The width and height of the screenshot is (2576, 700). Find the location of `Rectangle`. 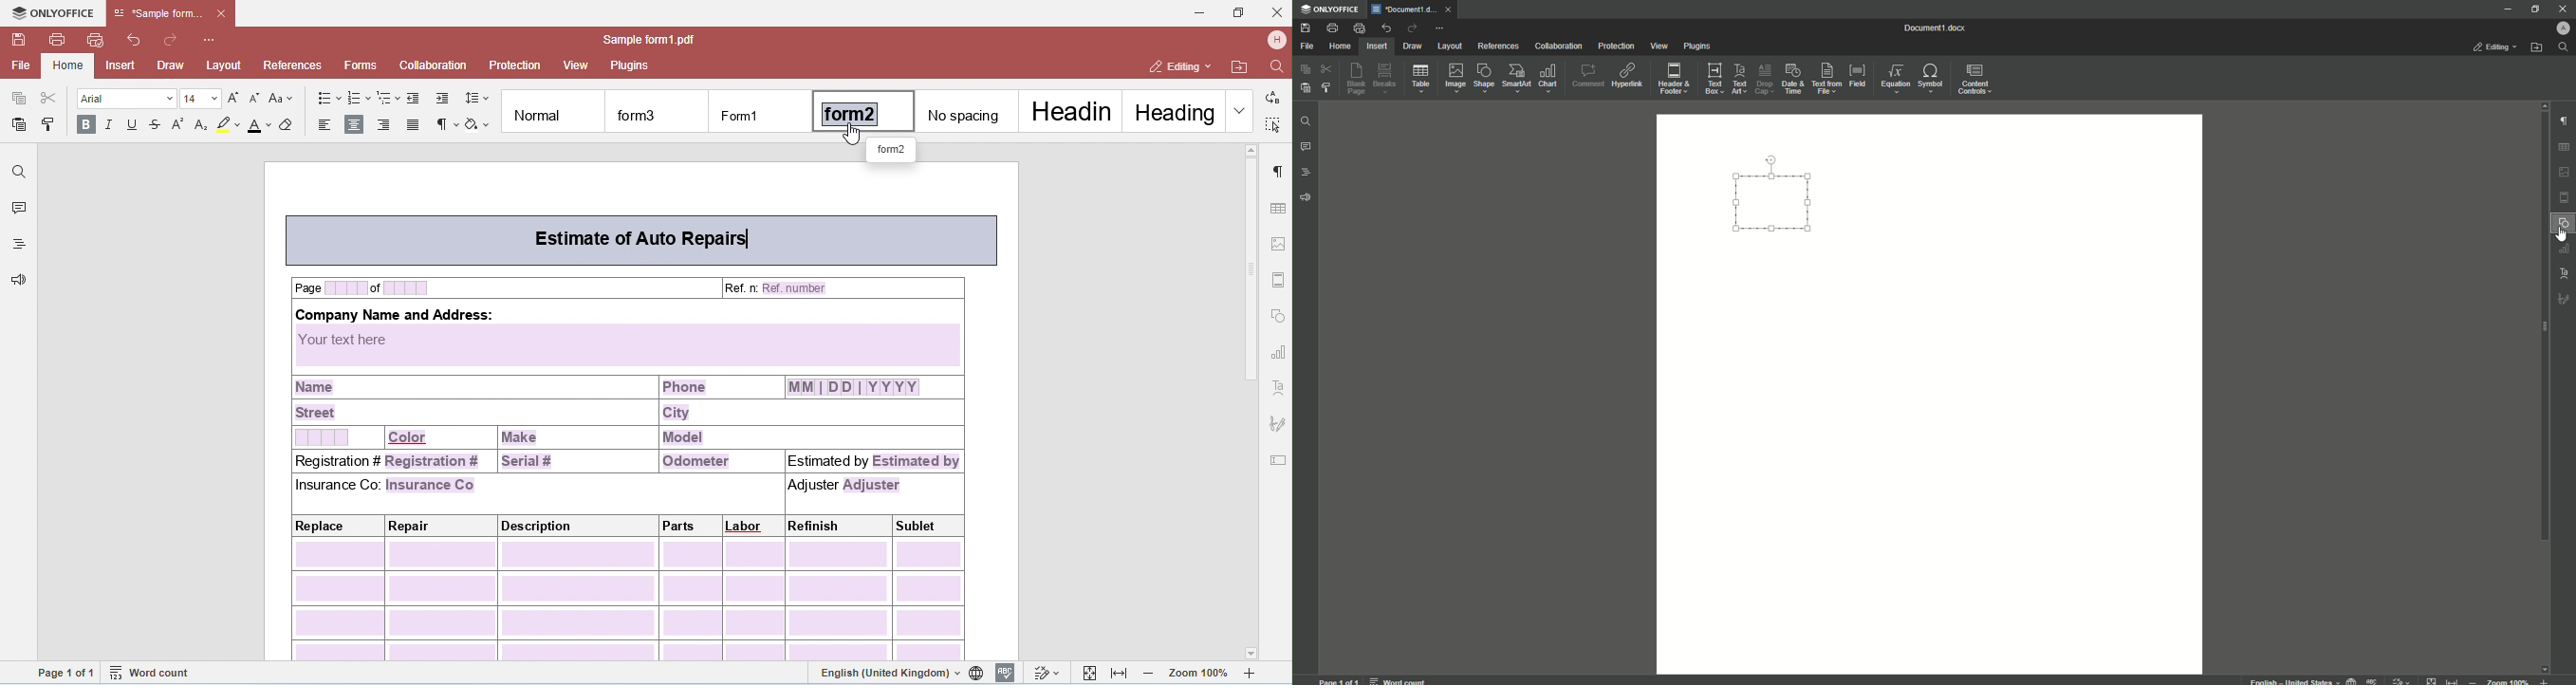

Rectangle is located at coordinates (1774, 202).